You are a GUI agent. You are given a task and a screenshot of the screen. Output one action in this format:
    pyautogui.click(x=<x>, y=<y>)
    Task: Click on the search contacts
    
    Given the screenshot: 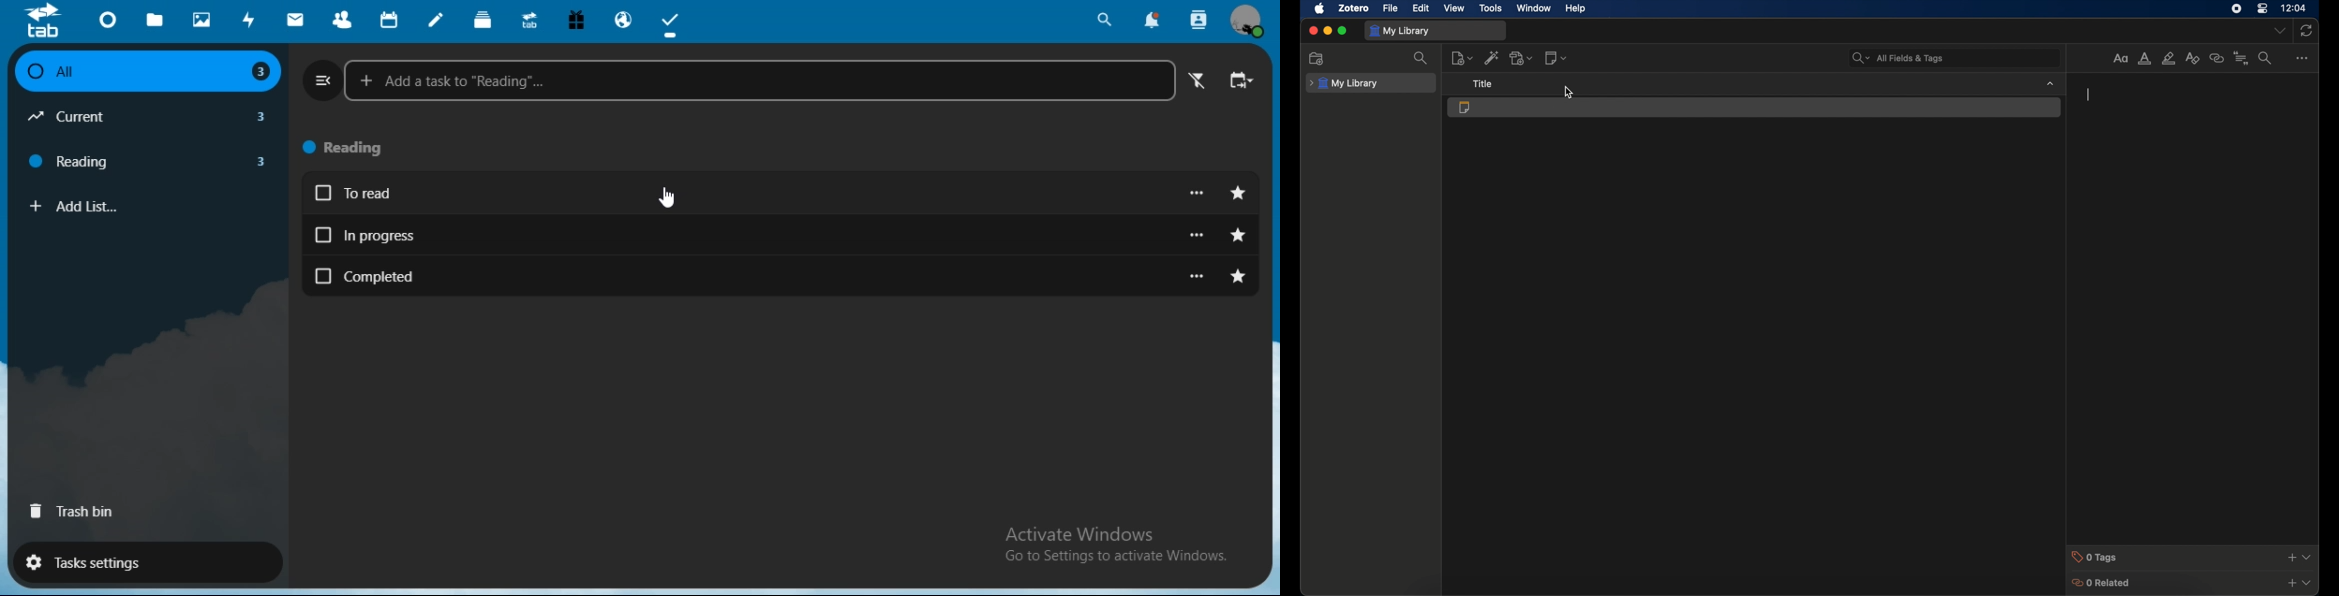 What is the action you would take?
    pyautogui.click(x=1200, y=18)
    